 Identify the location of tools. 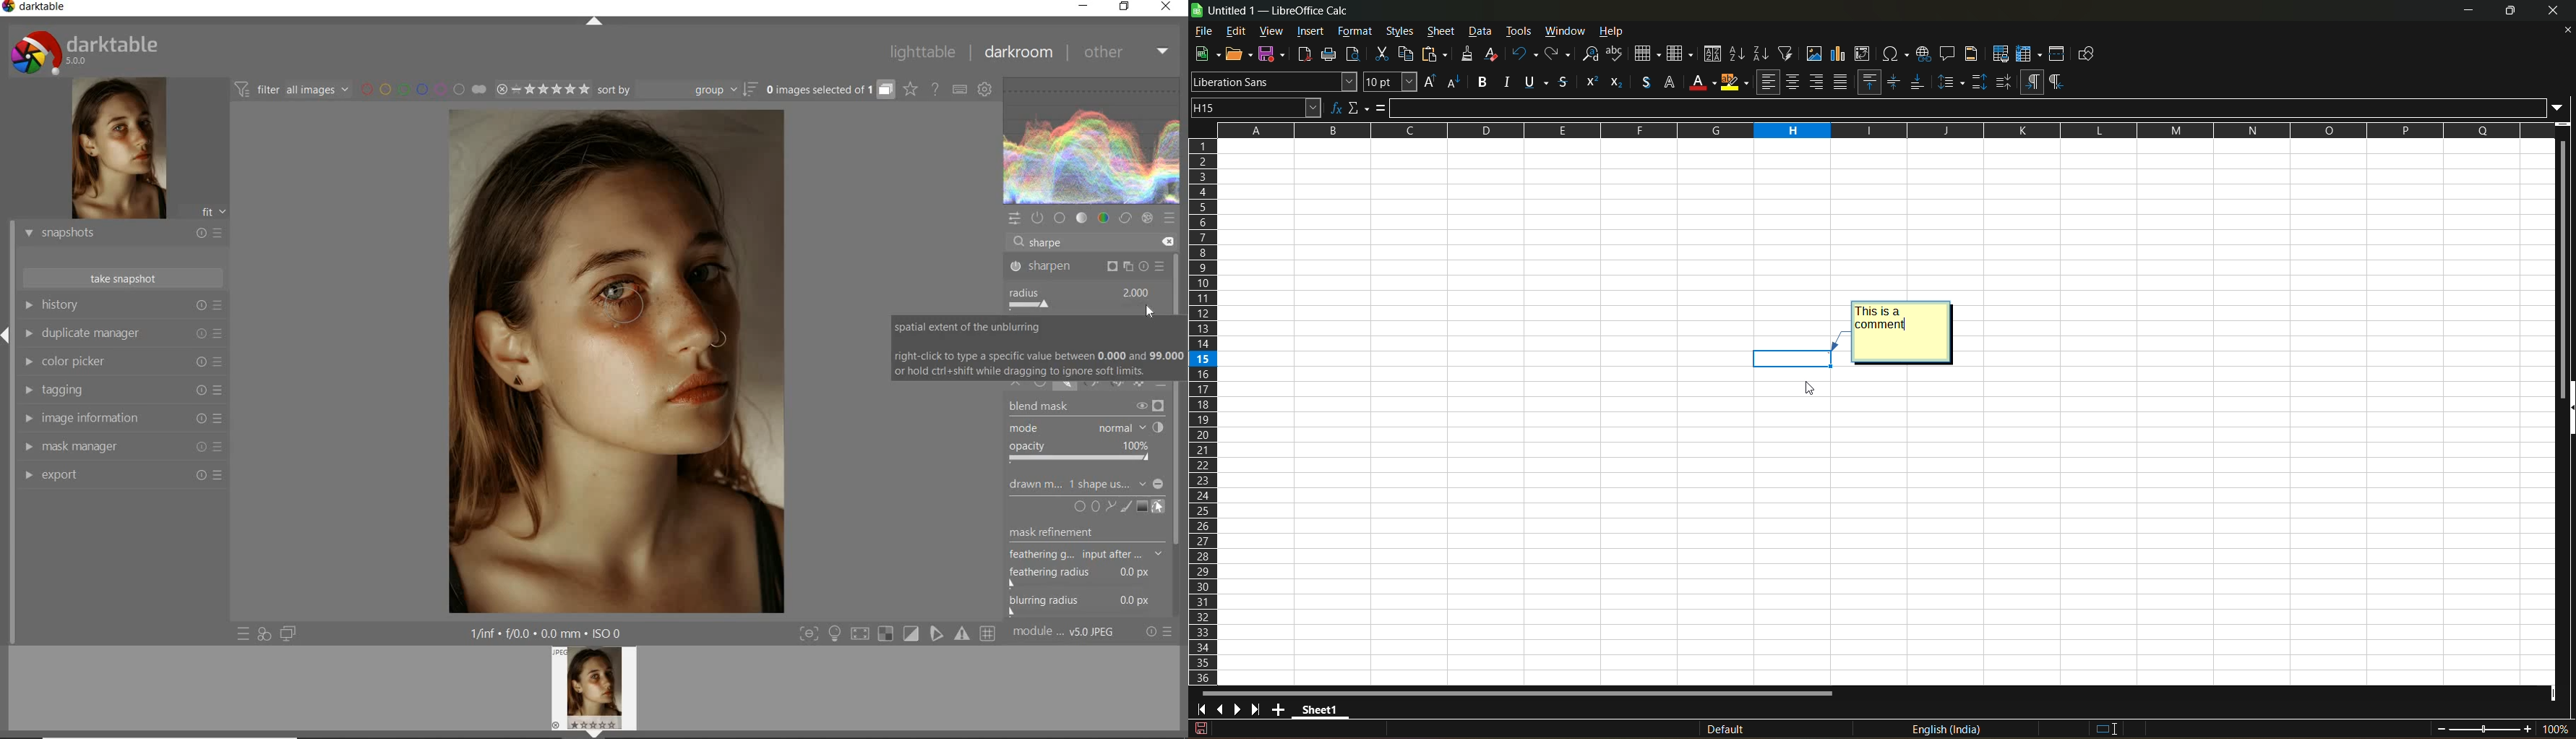
(1519, 32).